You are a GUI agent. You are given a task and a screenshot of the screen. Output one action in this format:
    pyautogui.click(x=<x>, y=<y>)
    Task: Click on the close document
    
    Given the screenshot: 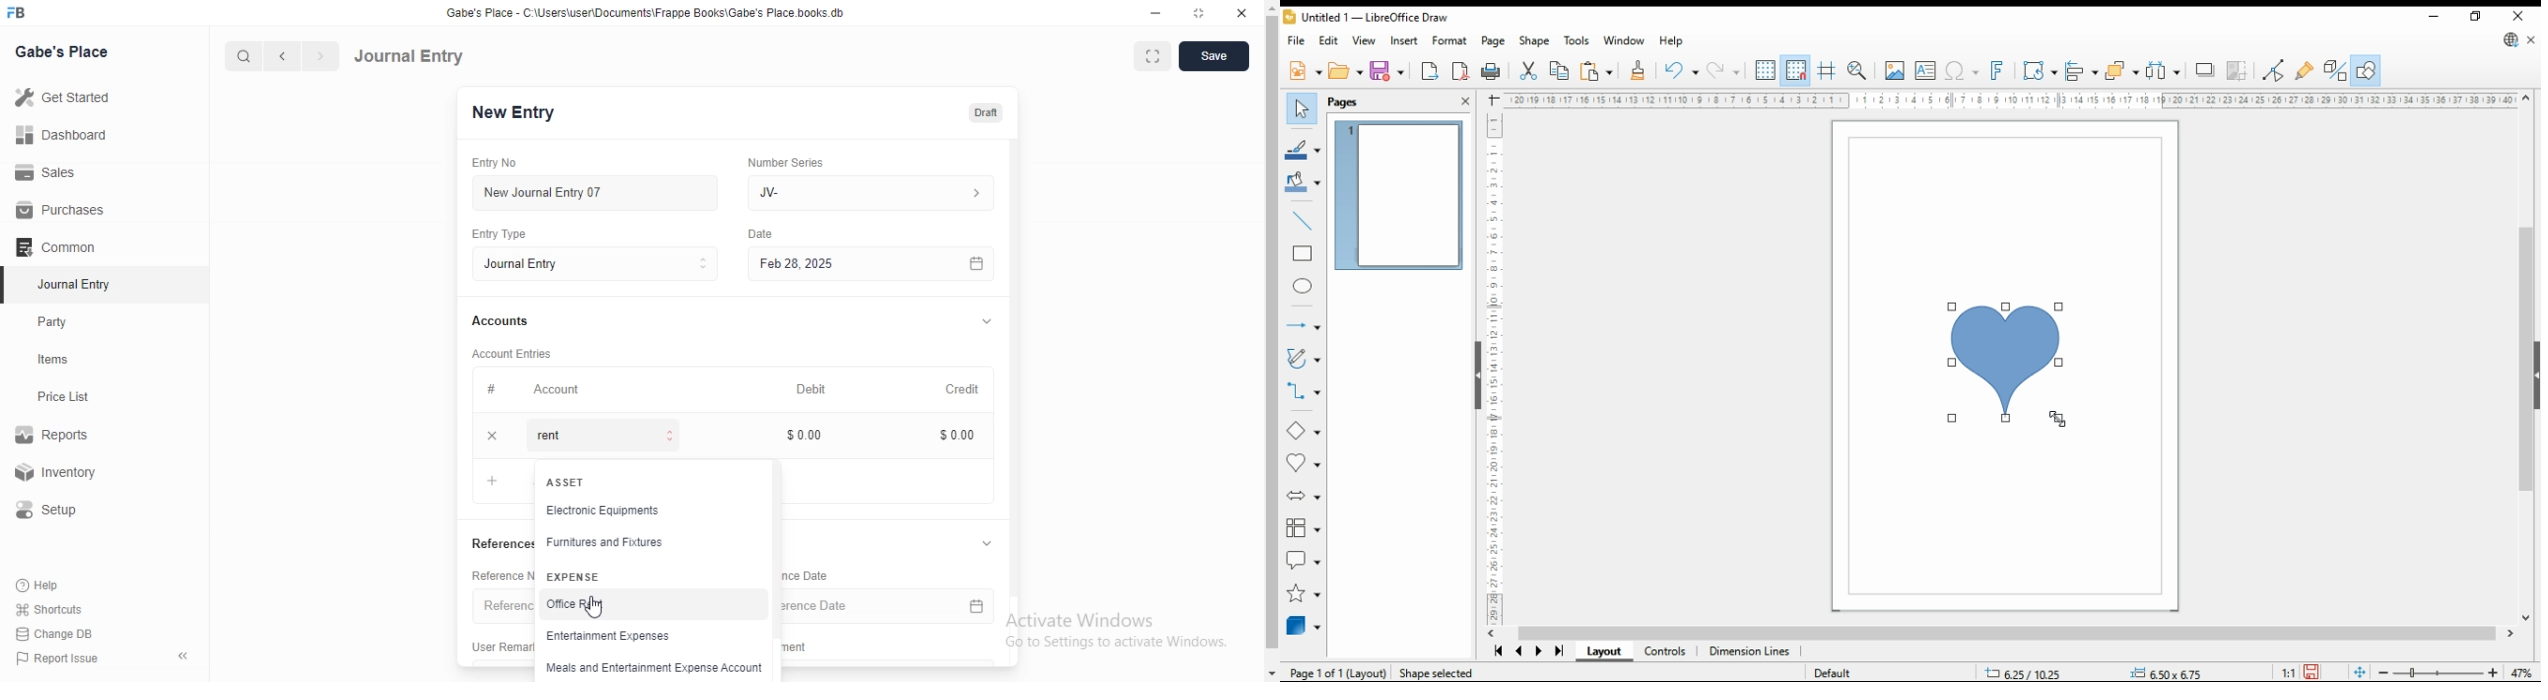 What is the action you would take?
    pyautogui.click(x=2532, y=39)
    